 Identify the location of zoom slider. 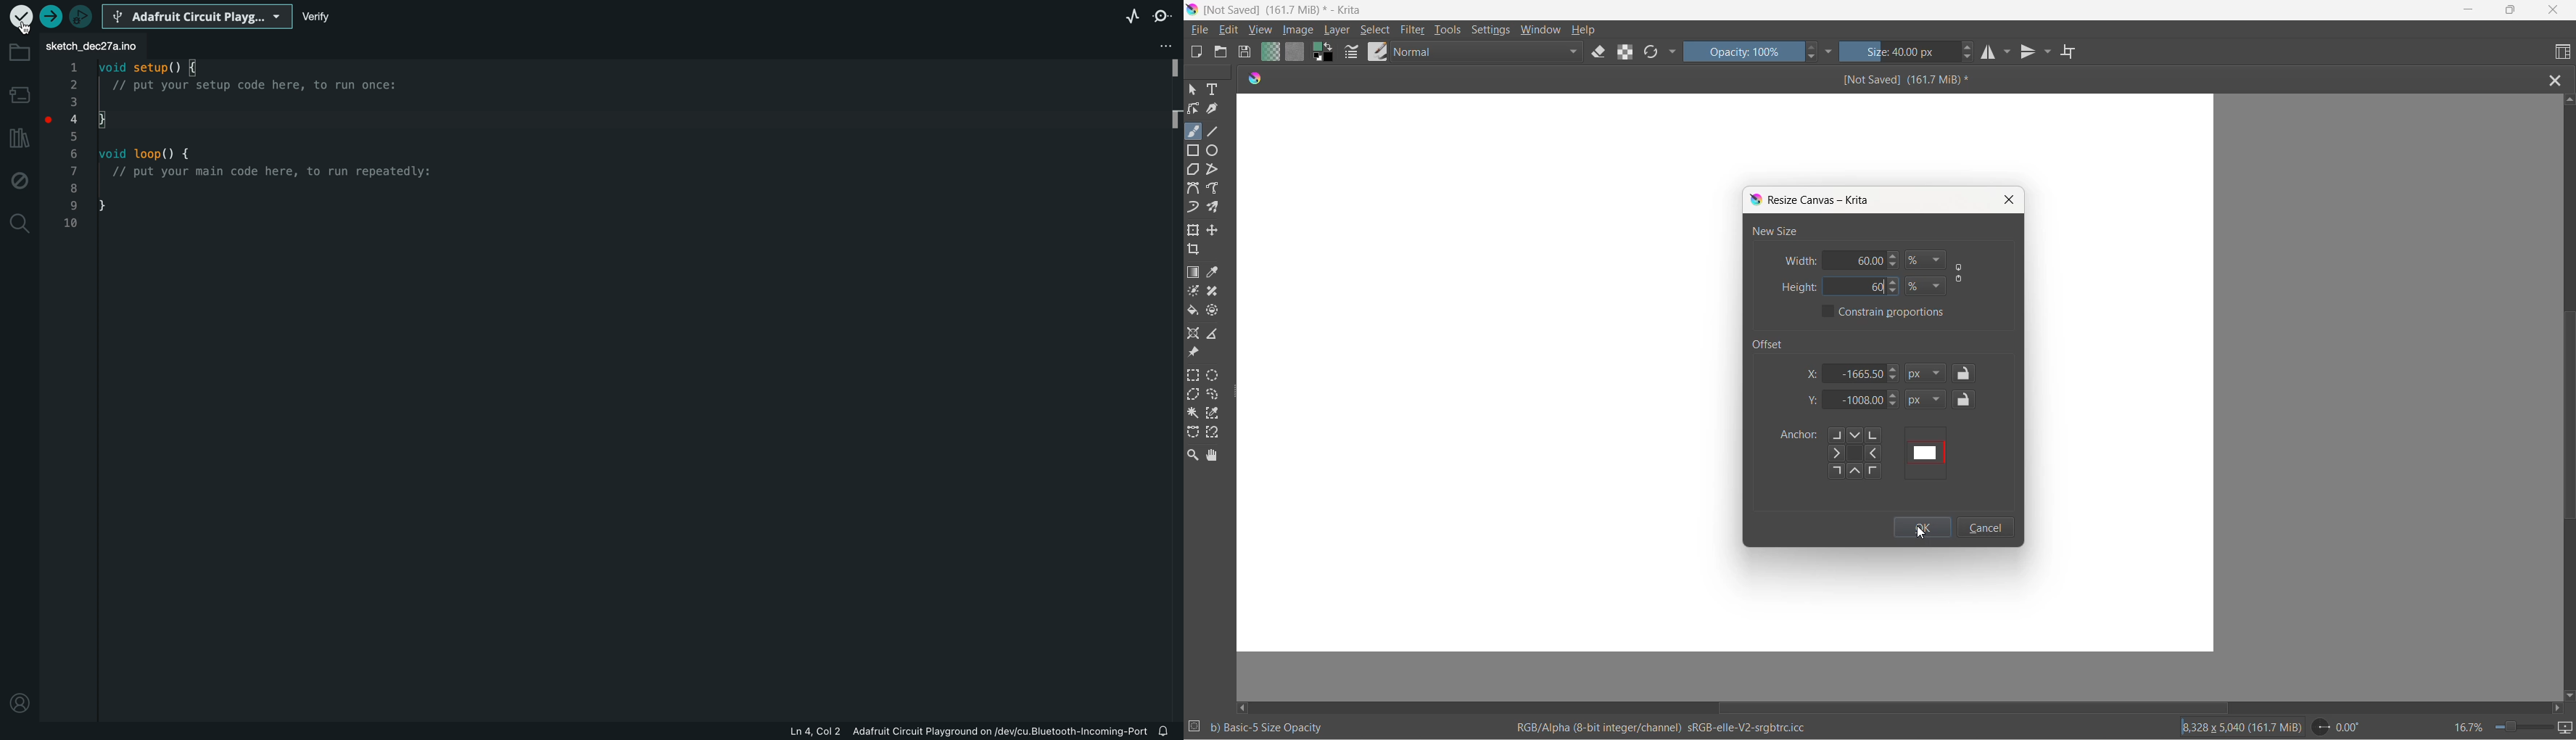
(2517, 727).